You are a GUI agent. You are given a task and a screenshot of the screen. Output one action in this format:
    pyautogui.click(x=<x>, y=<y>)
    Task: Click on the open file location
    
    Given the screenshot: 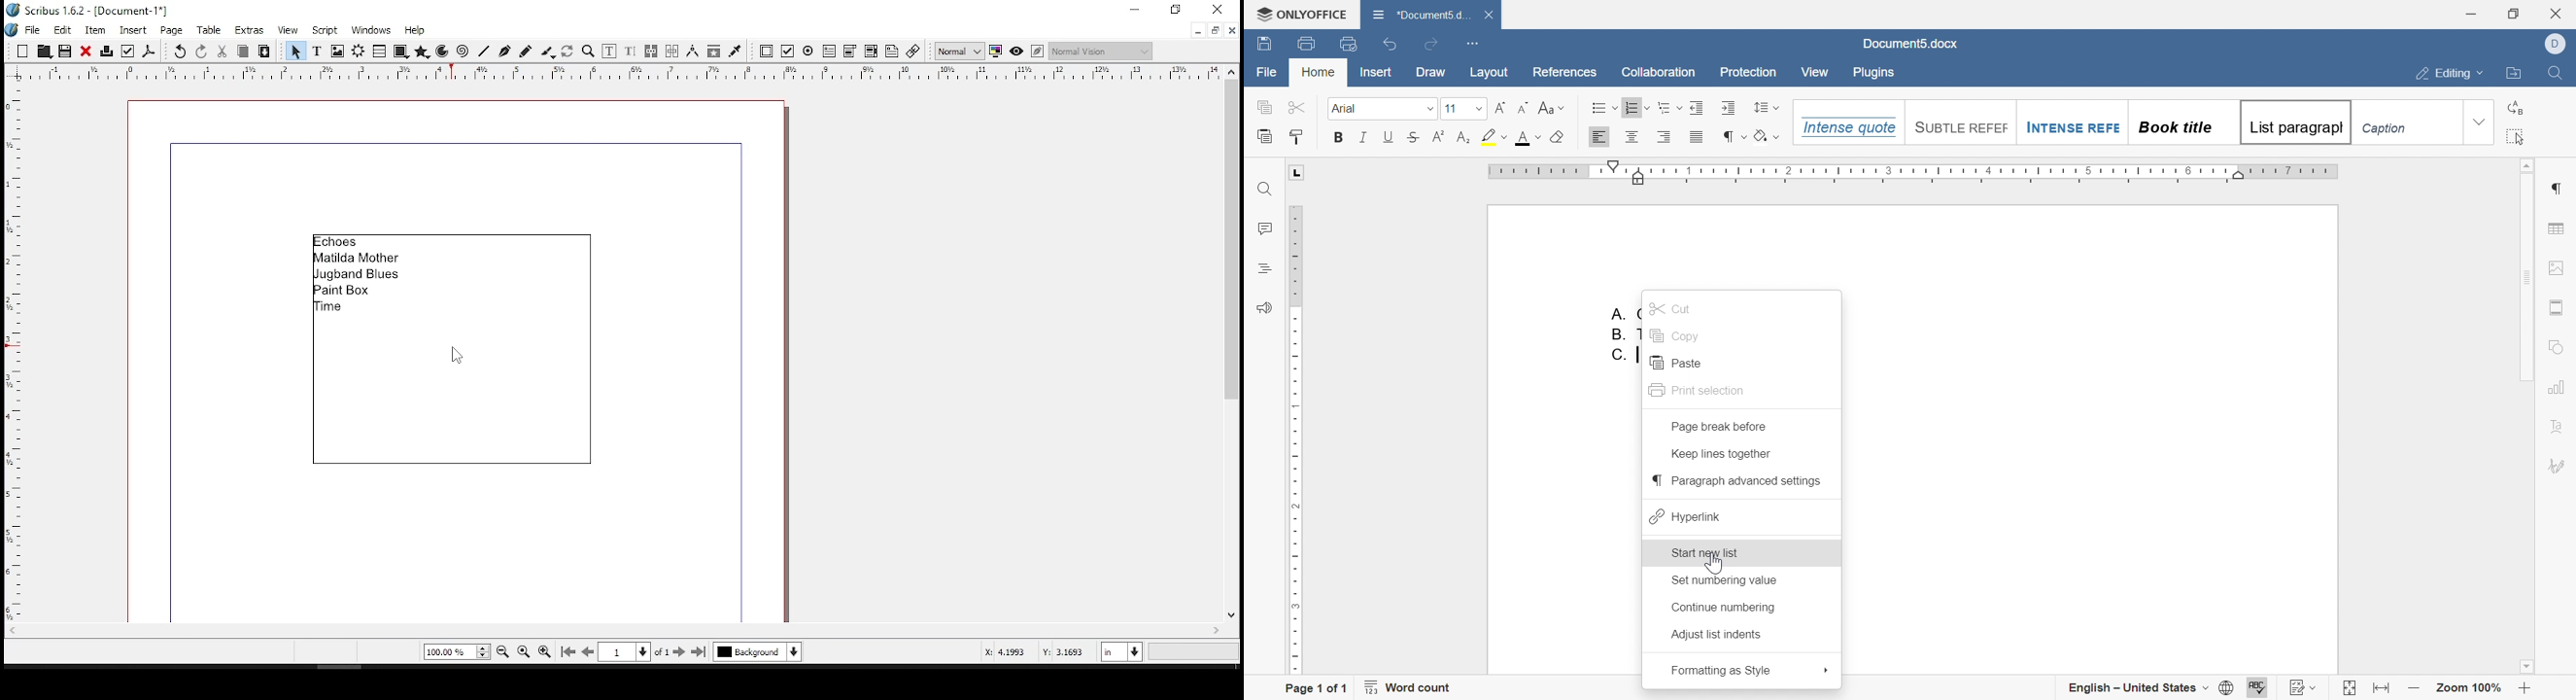 What is the action you would take?
    pyautogui.click(x=2517, y=74)
    